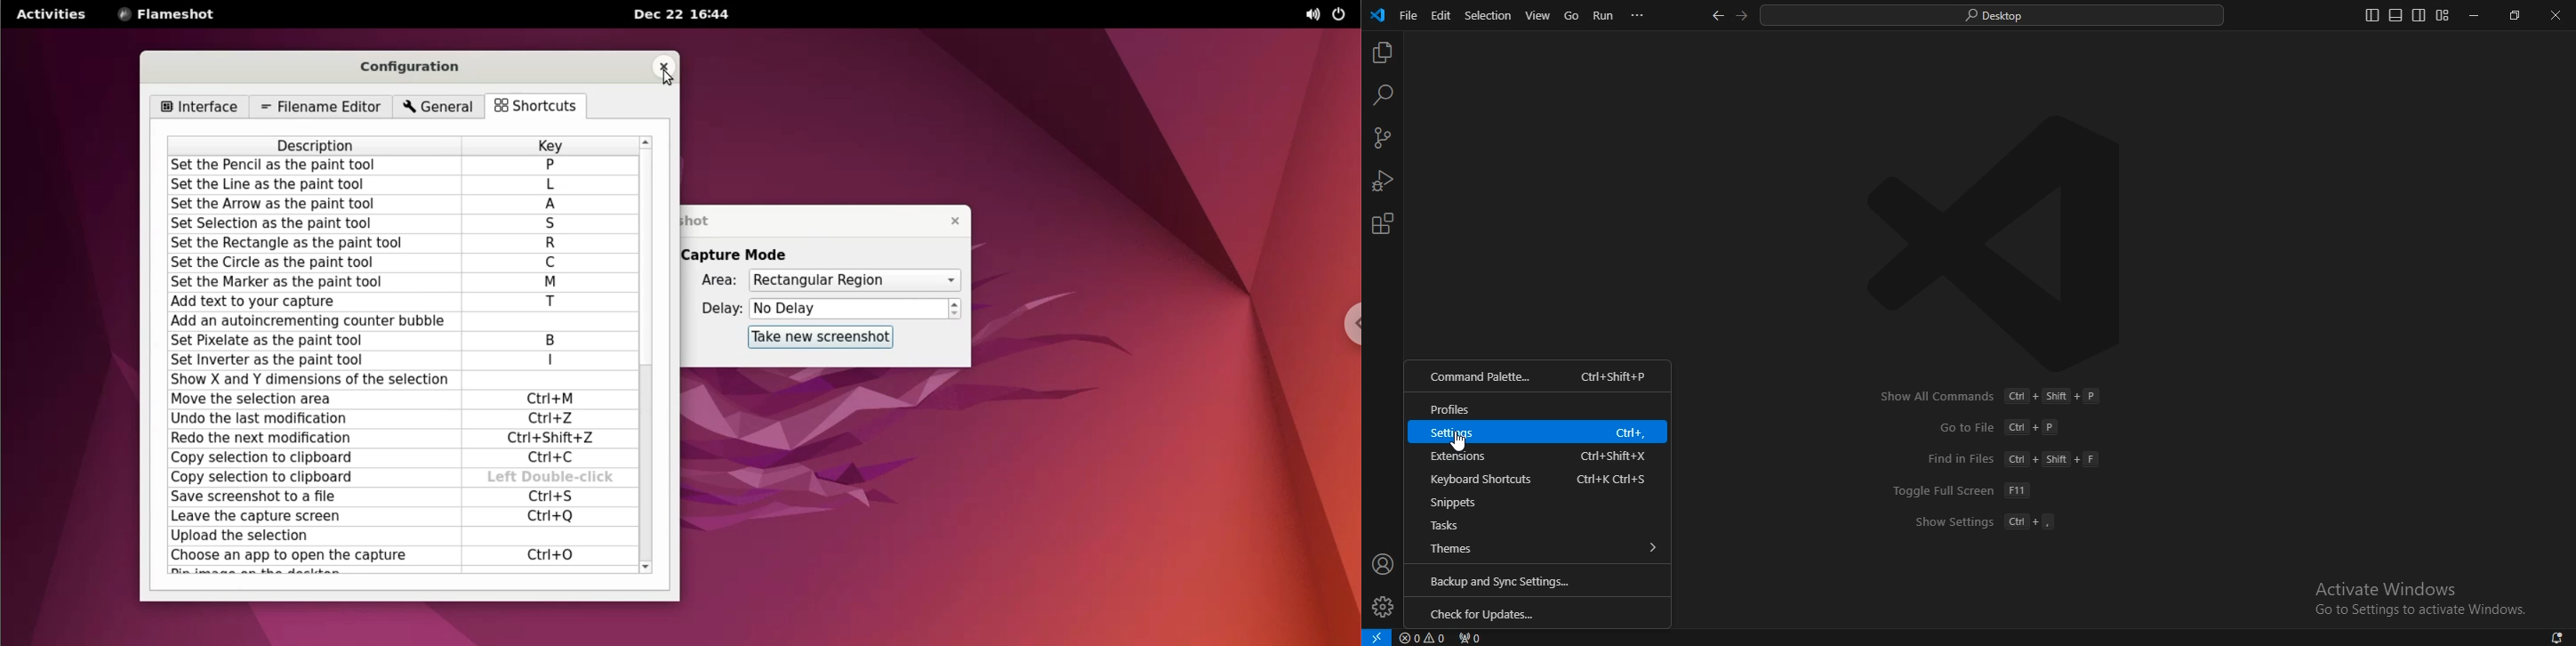 This screenshot has width=2576, height=672. What do you see at coordinates (1384, 96) in the screenshot?
I see `search` at bounding box center [1384, 96].